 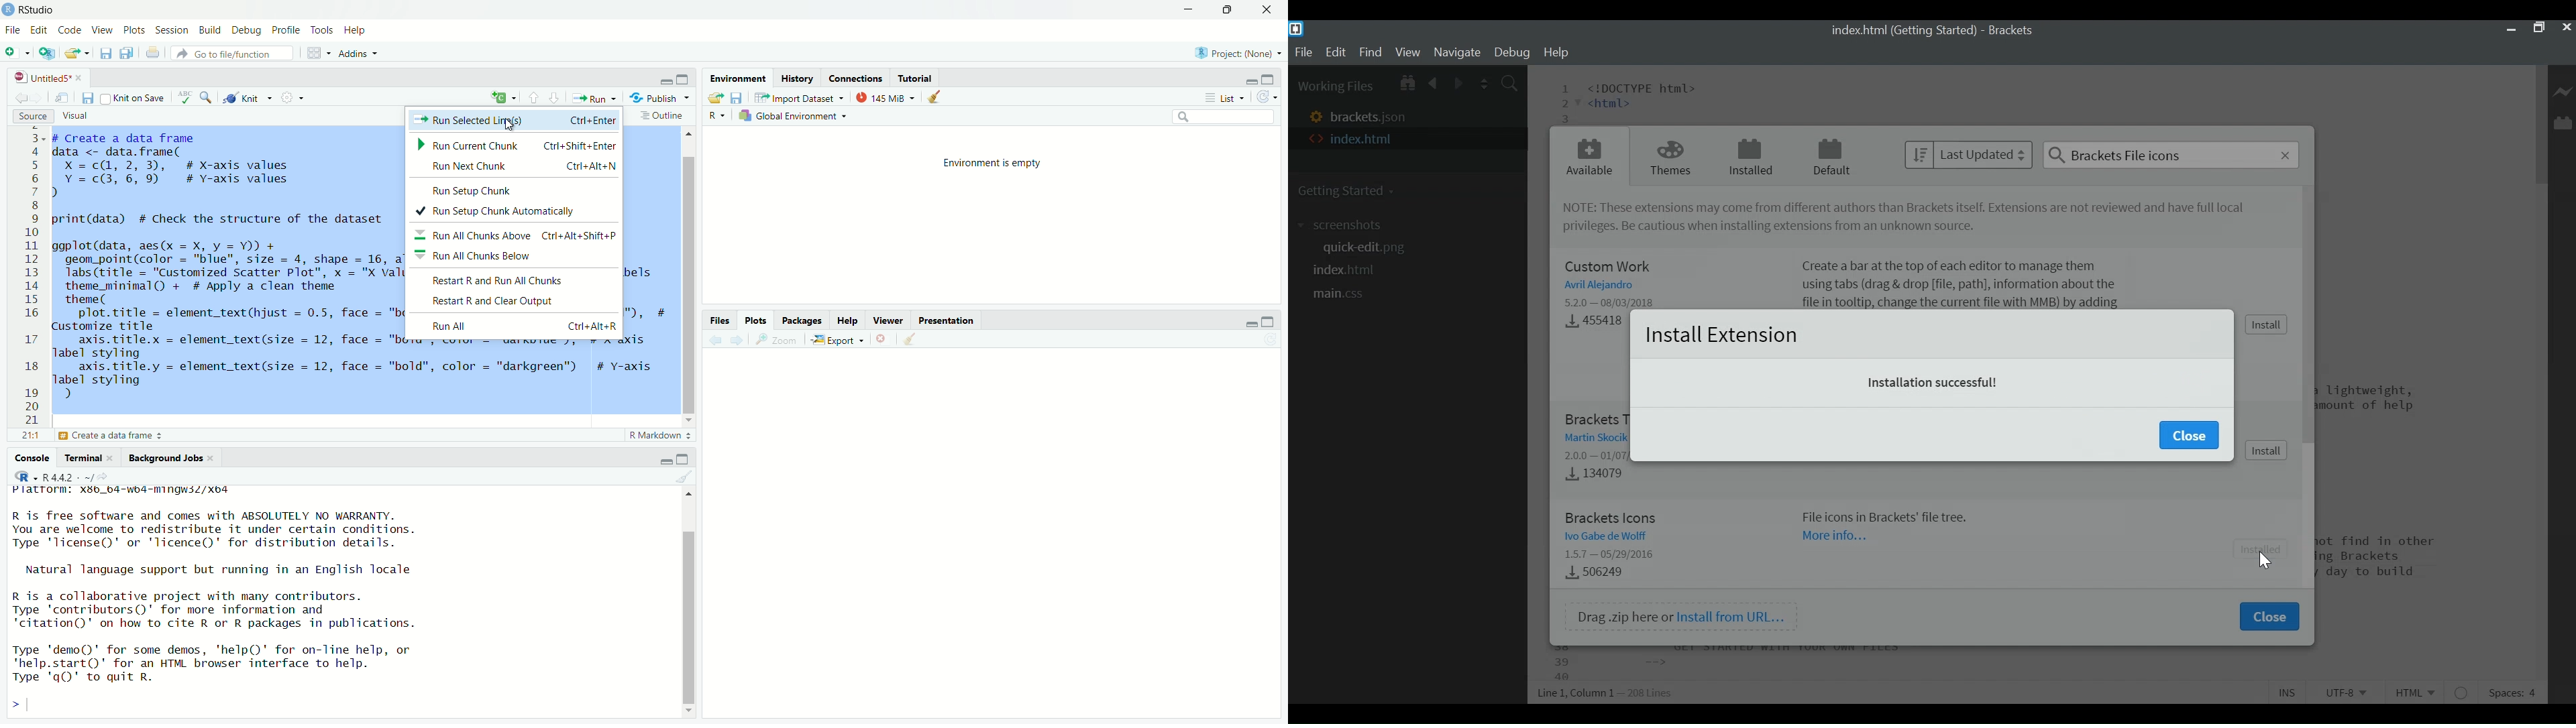 I want to click on File, so click(x=11, y=29).